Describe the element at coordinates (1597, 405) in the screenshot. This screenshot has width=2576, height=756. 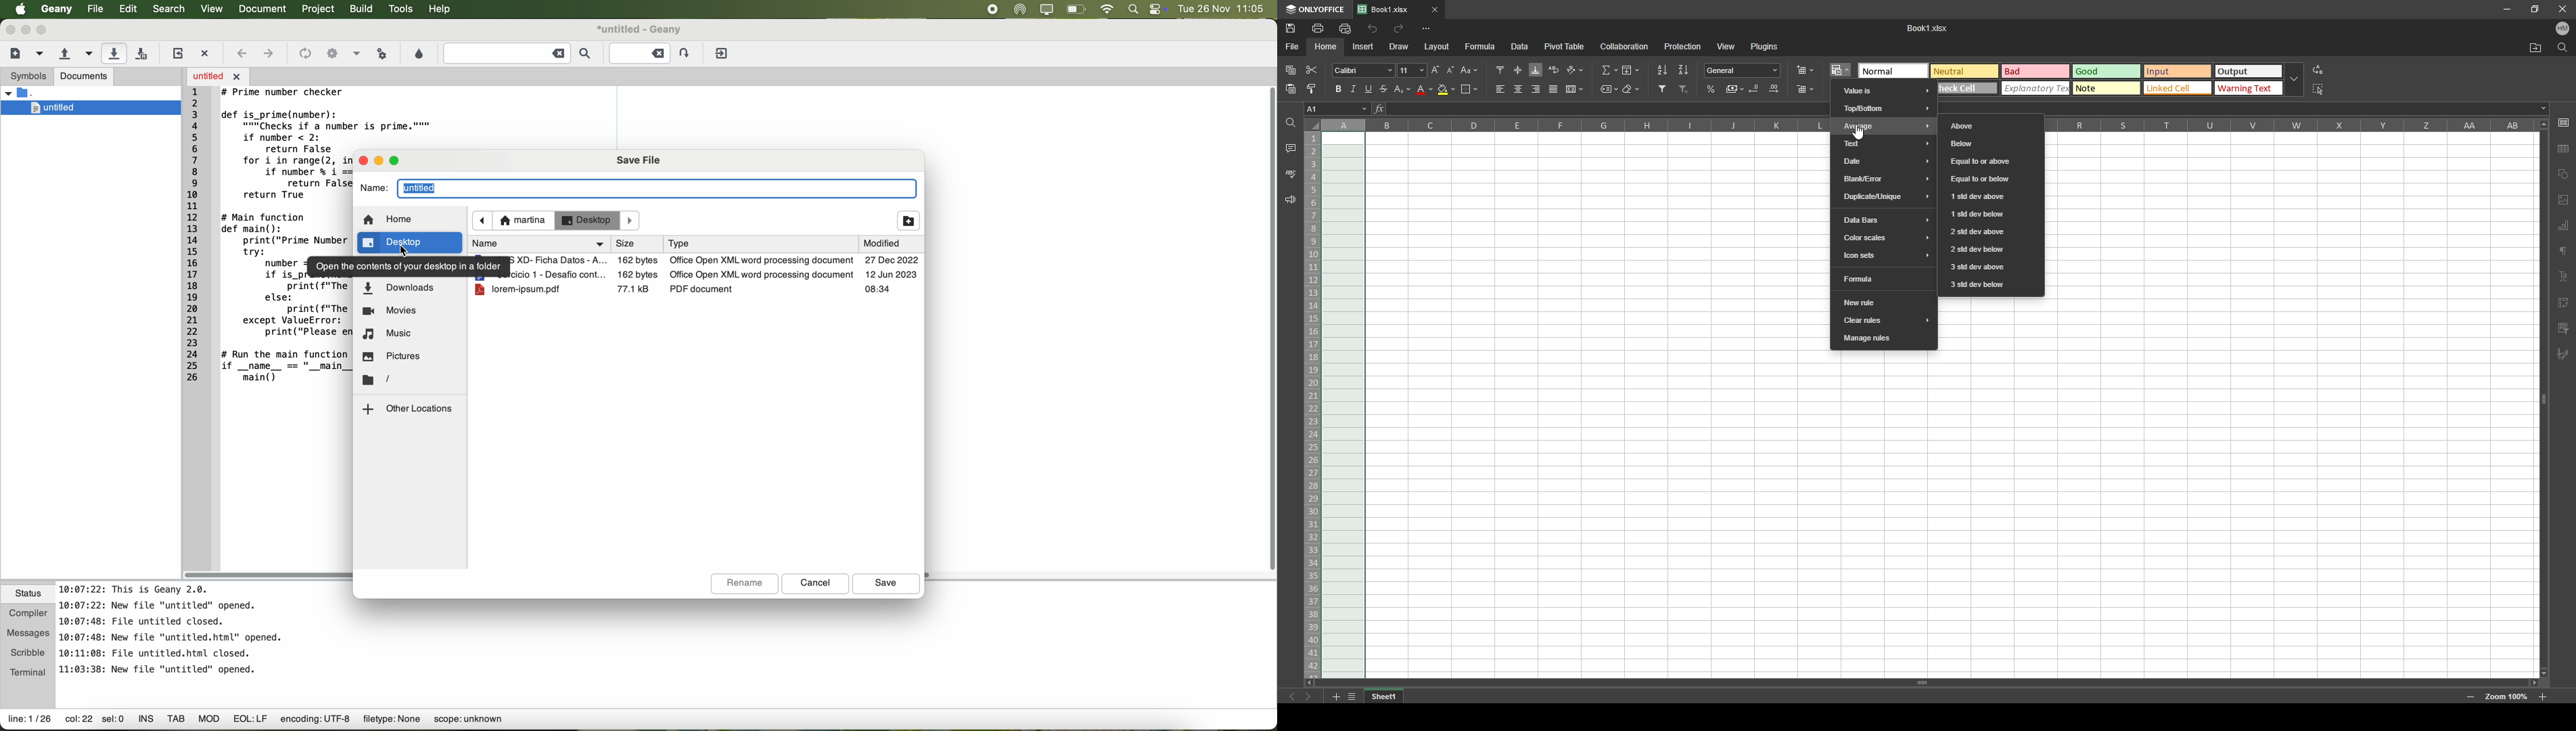
I see `cells` at that location.